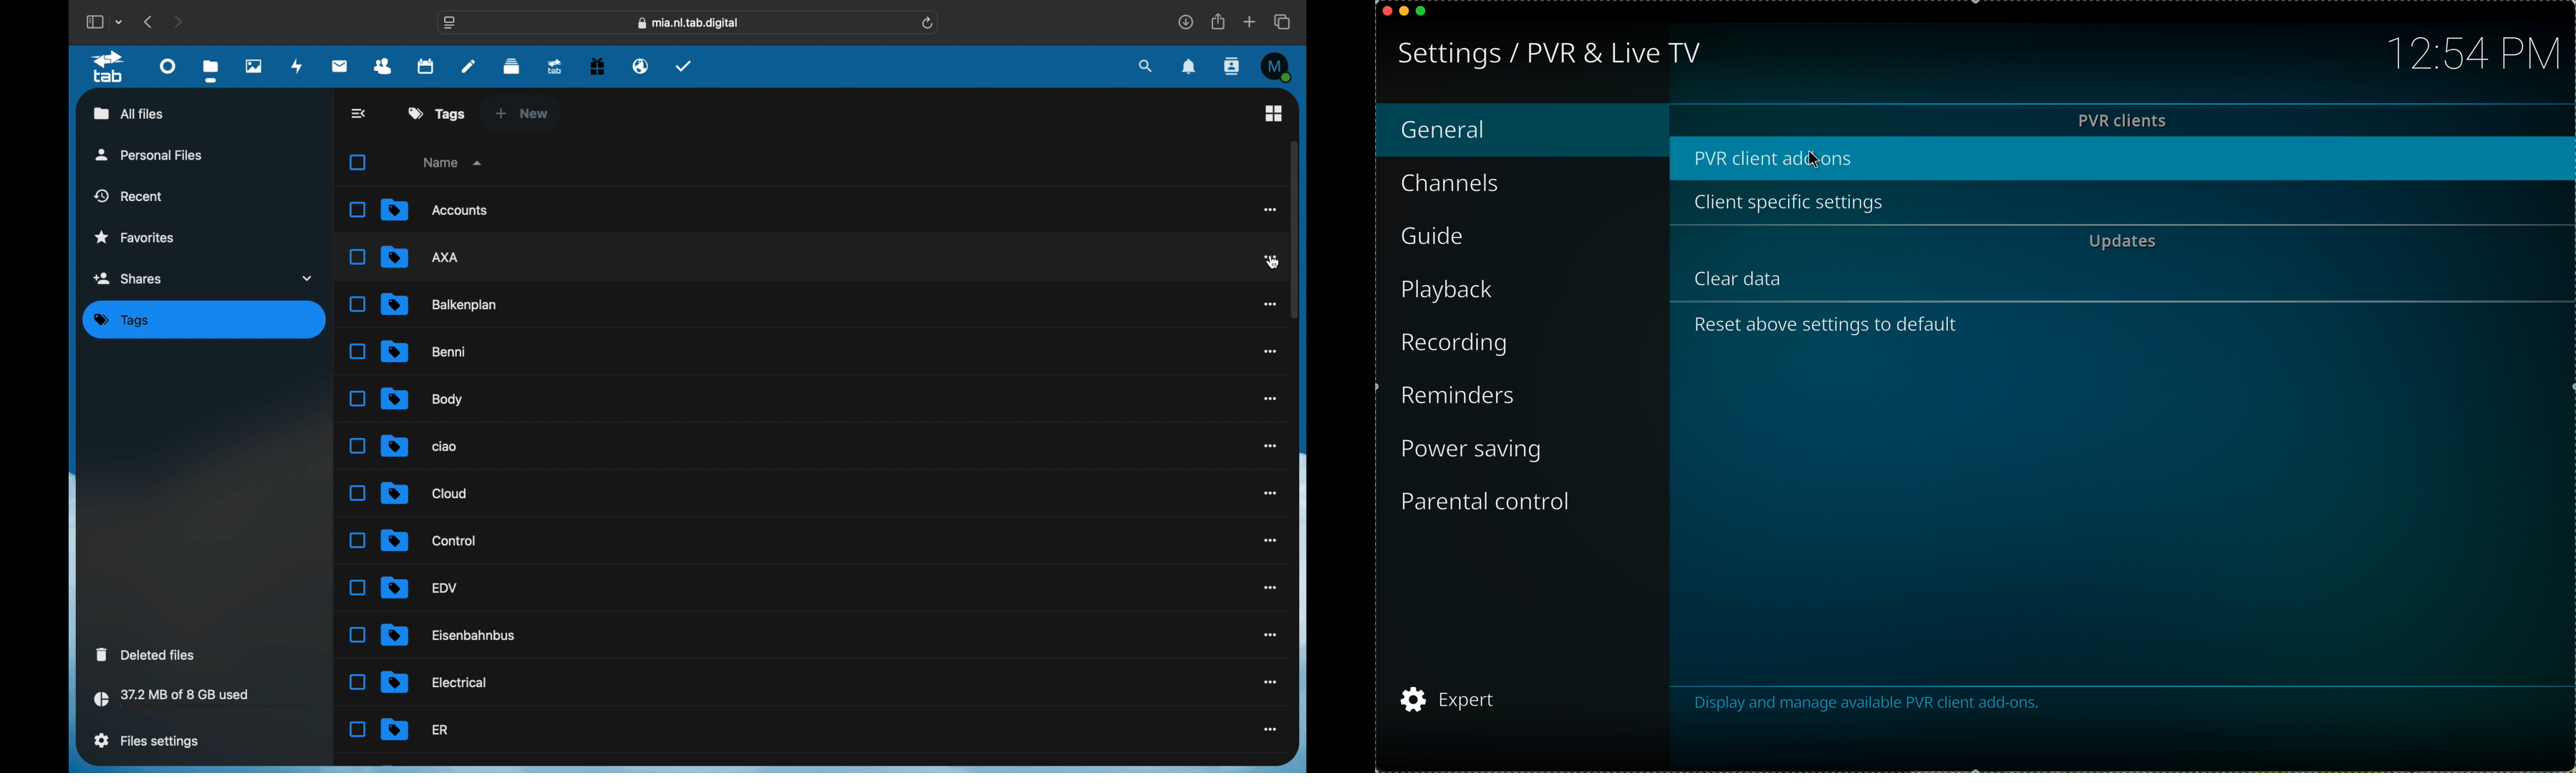 This screenshot has height=784, width=2576. What do you see at coordinates (180, 21) in the screenshot?
I see `next` at bounding box center [180, 21].